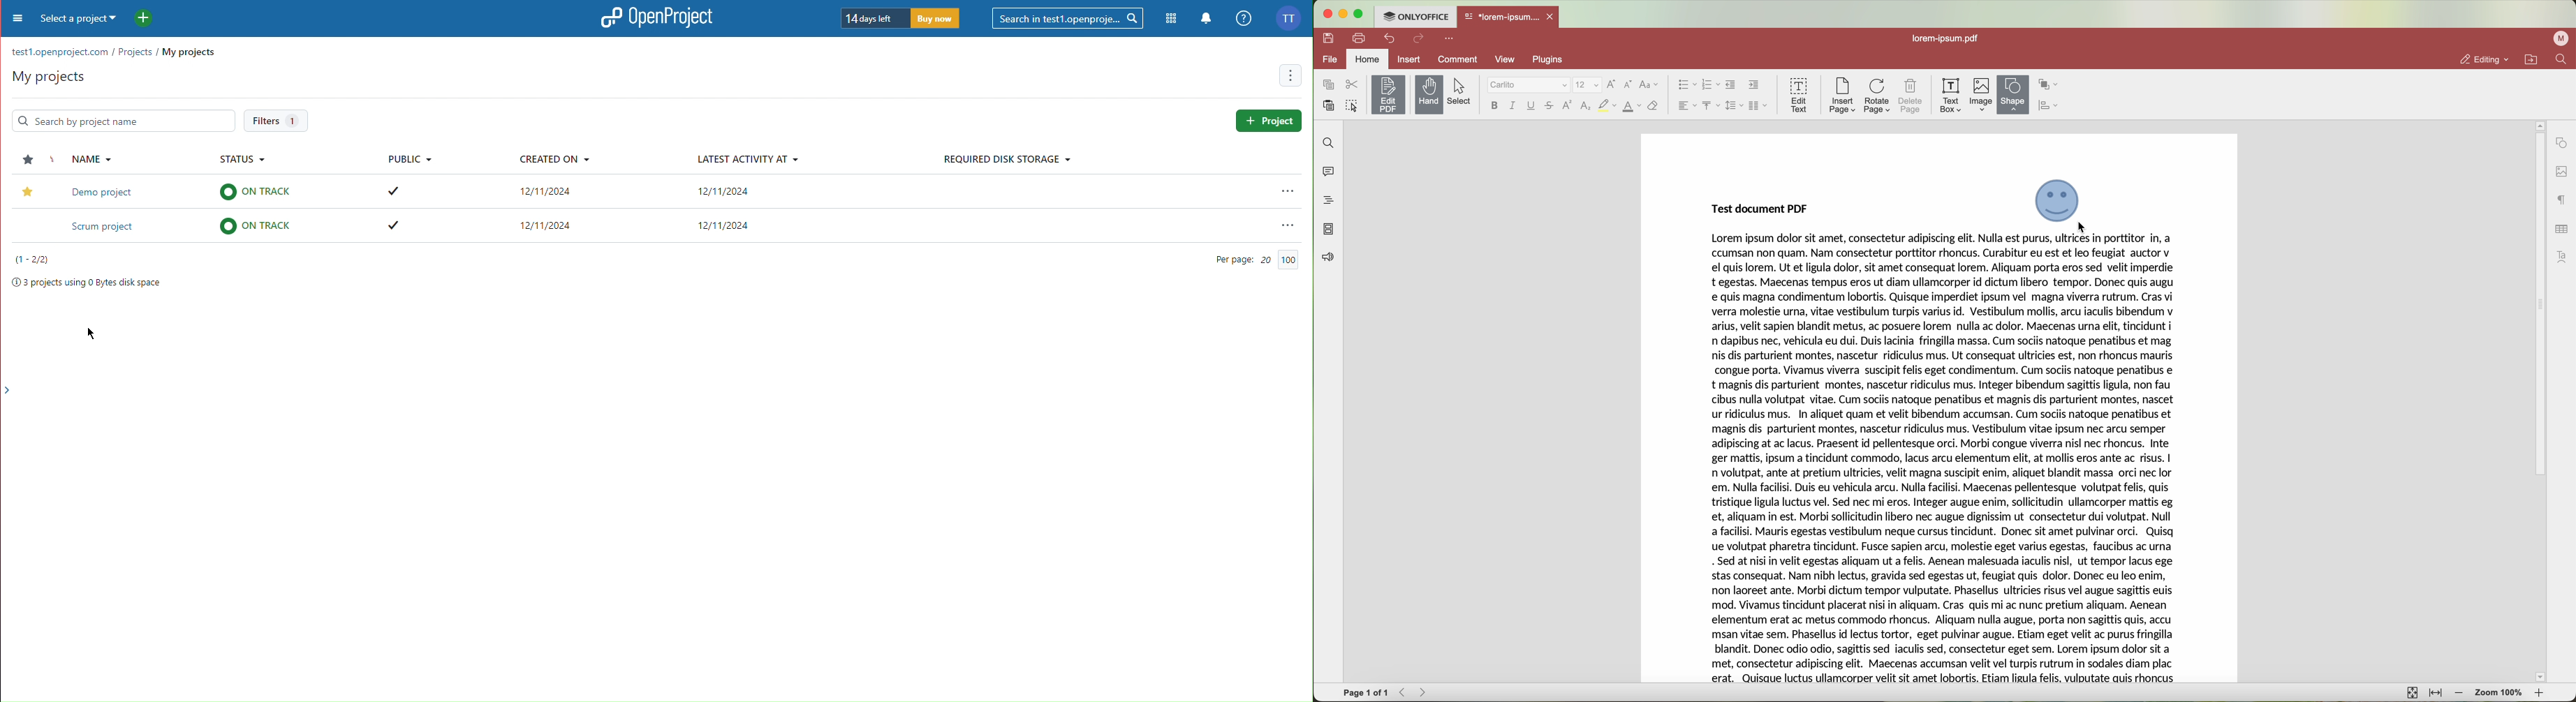 The width and height of the screenshot is (2576, 728). Describe the element at coordinates (2539, 401) in the screenshot. I see `scrollbar` at that location.